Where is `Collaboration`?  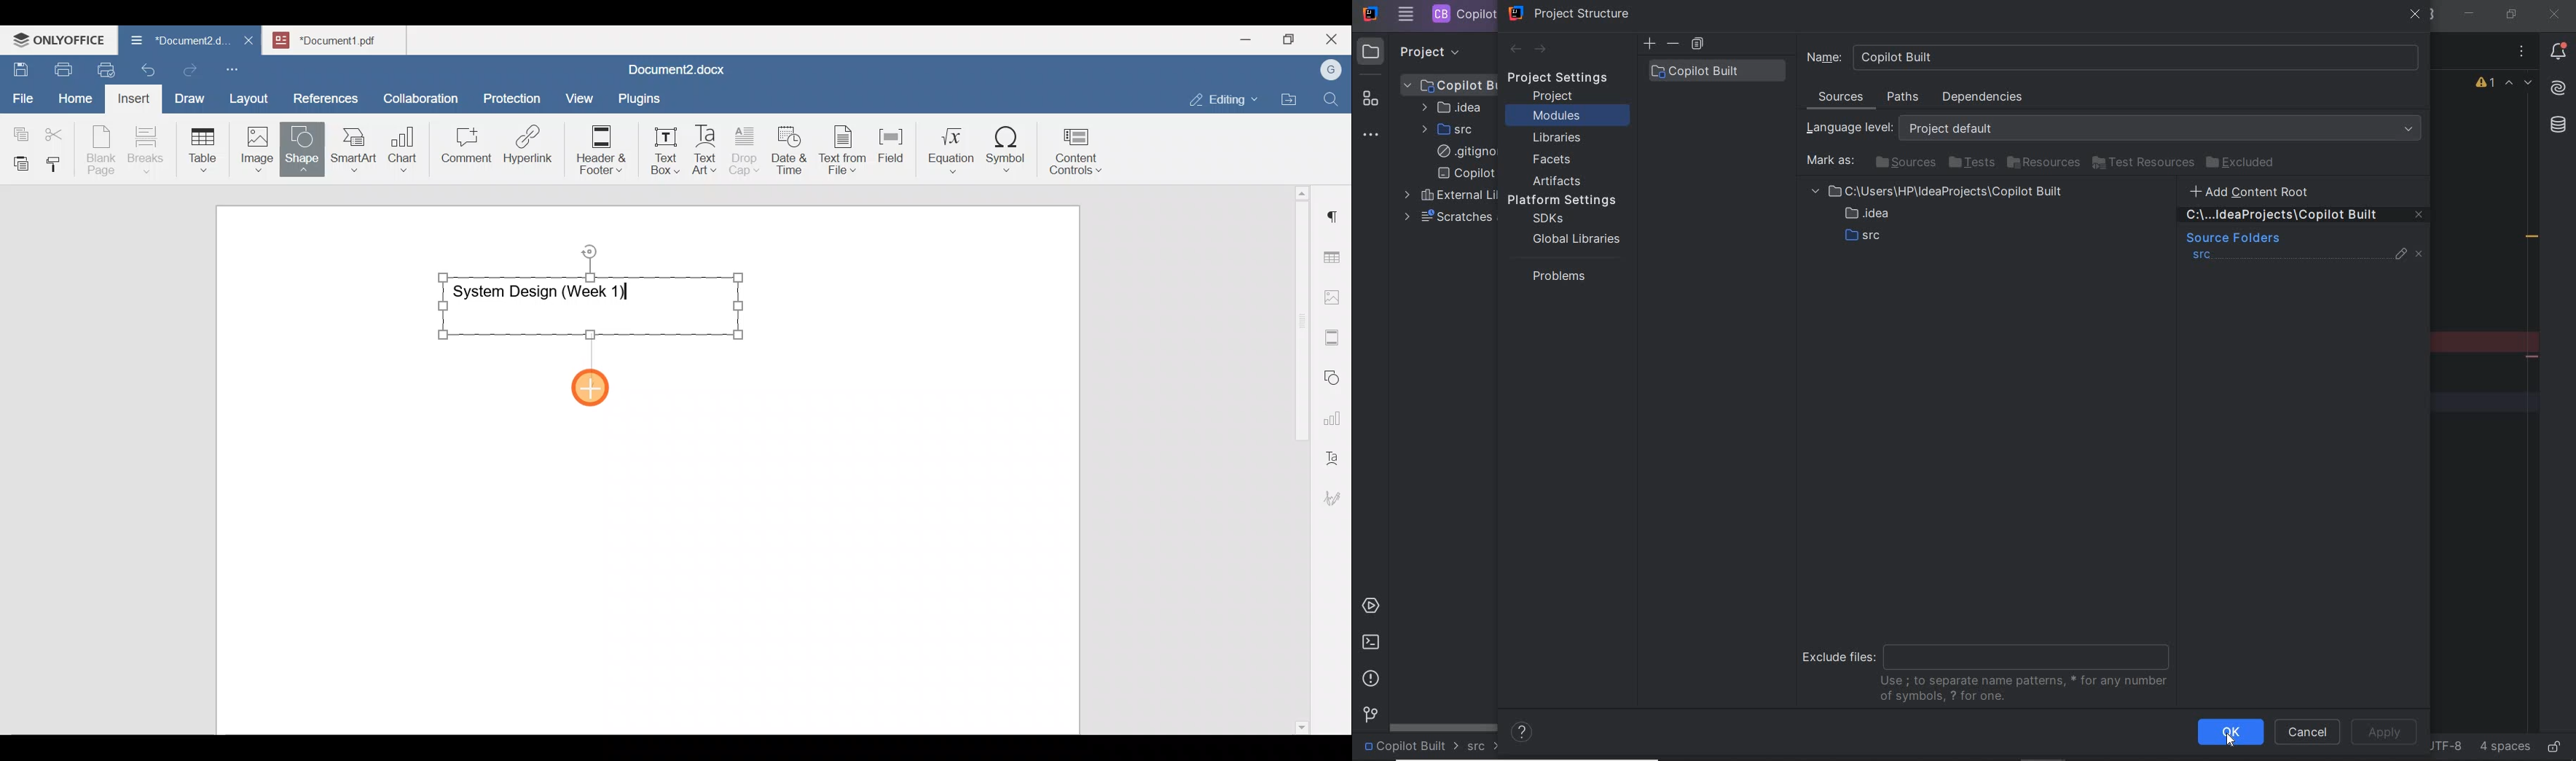 Collaboration is located at coordinates (418, 91).